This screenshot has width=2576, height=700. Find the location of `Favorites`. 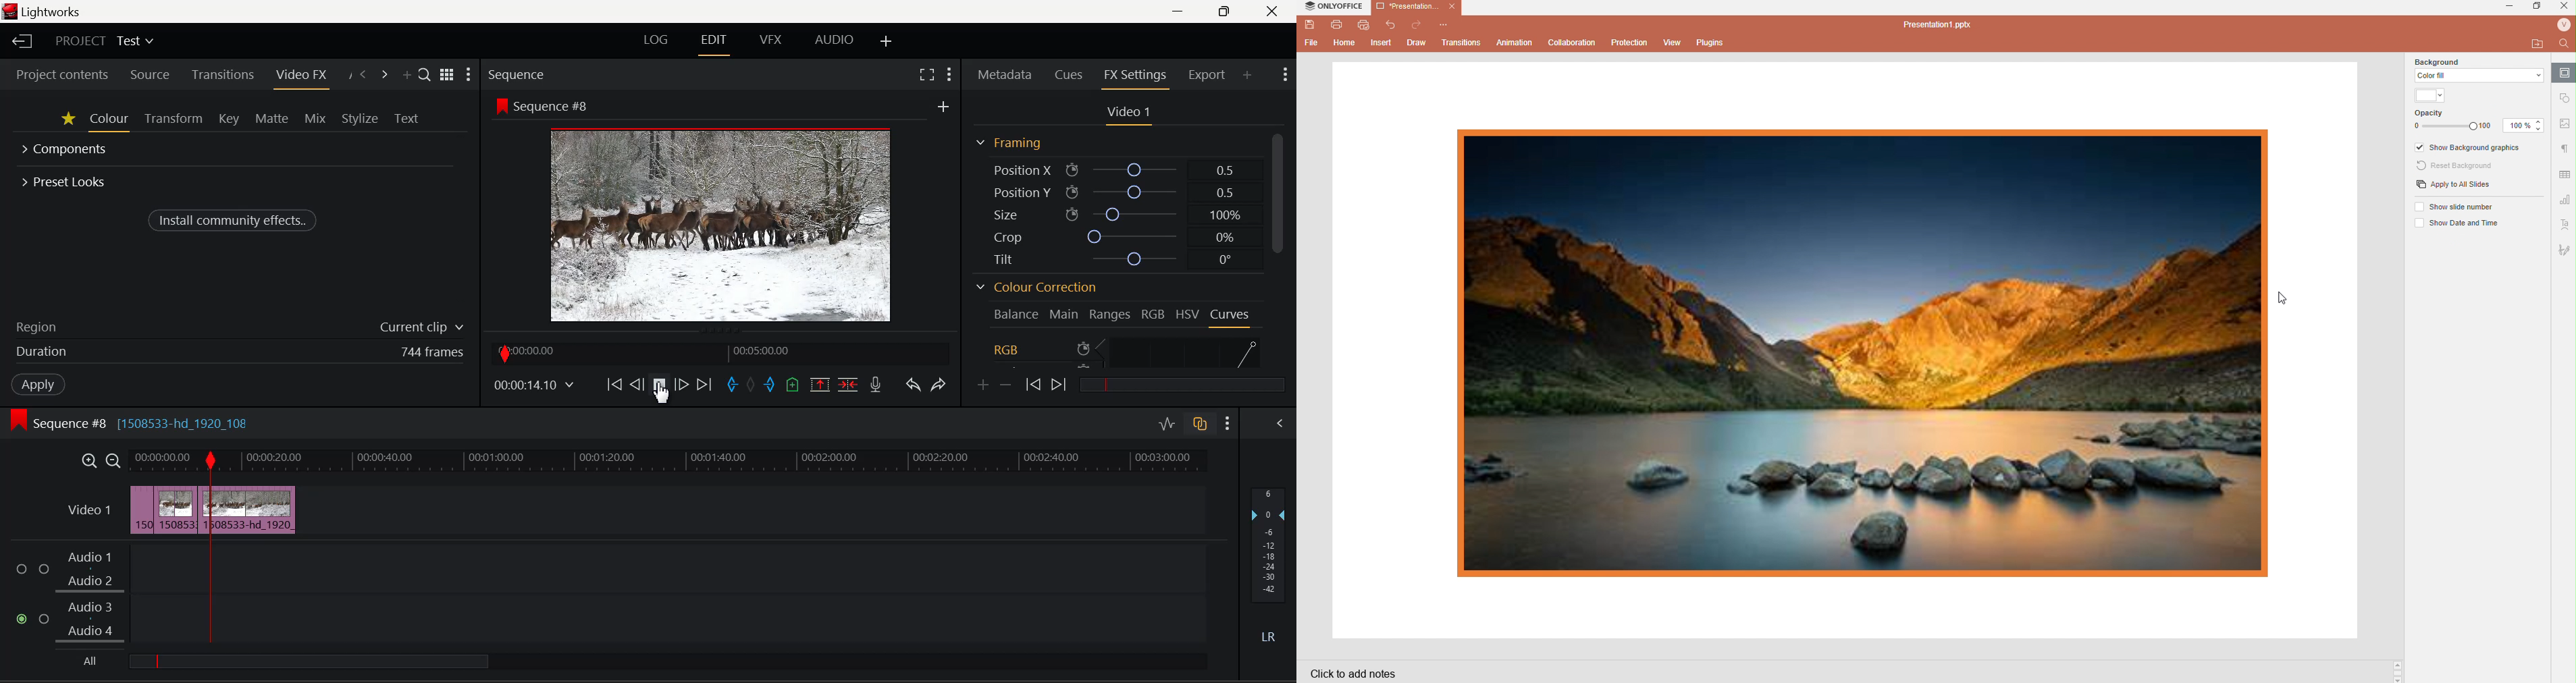

Favorites is located at coordinates (68, 121).